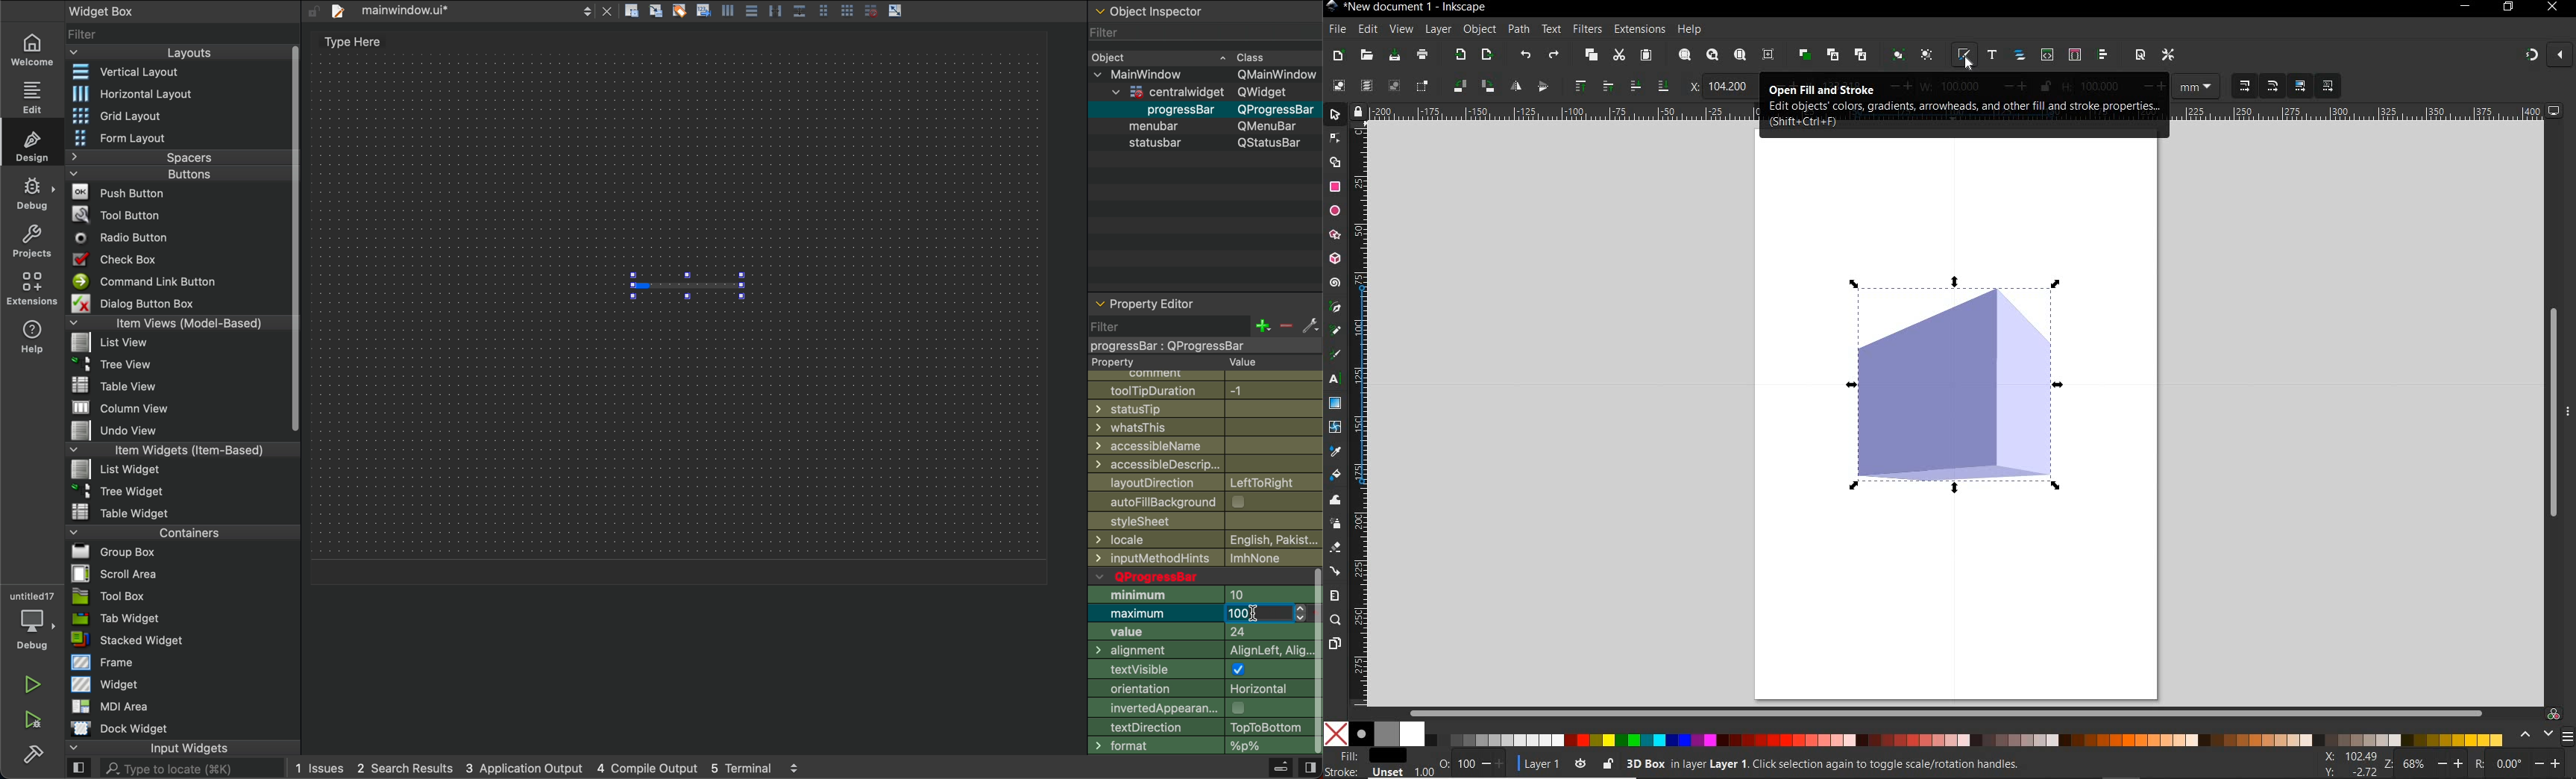 The width and height of the screenshot is (2576, 784). What do you see at coordinates (1551, 28) in the screenshot?
I see `TEXT` at bounding box center [1551, 28].